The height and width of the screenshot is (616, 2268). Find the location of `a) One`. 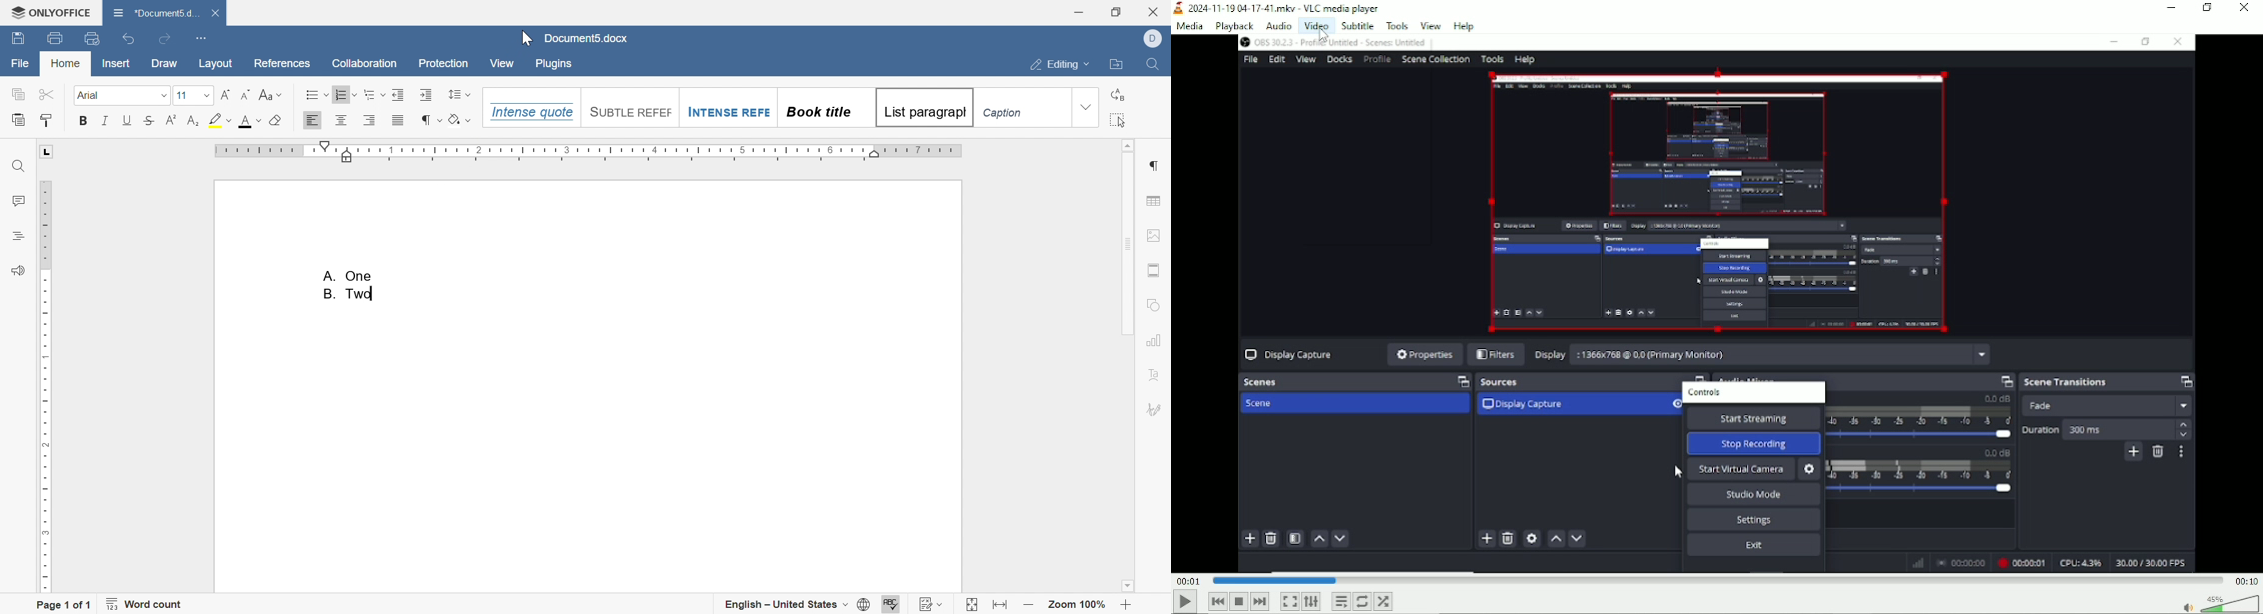

a) One is located at coordinates (350, 275).